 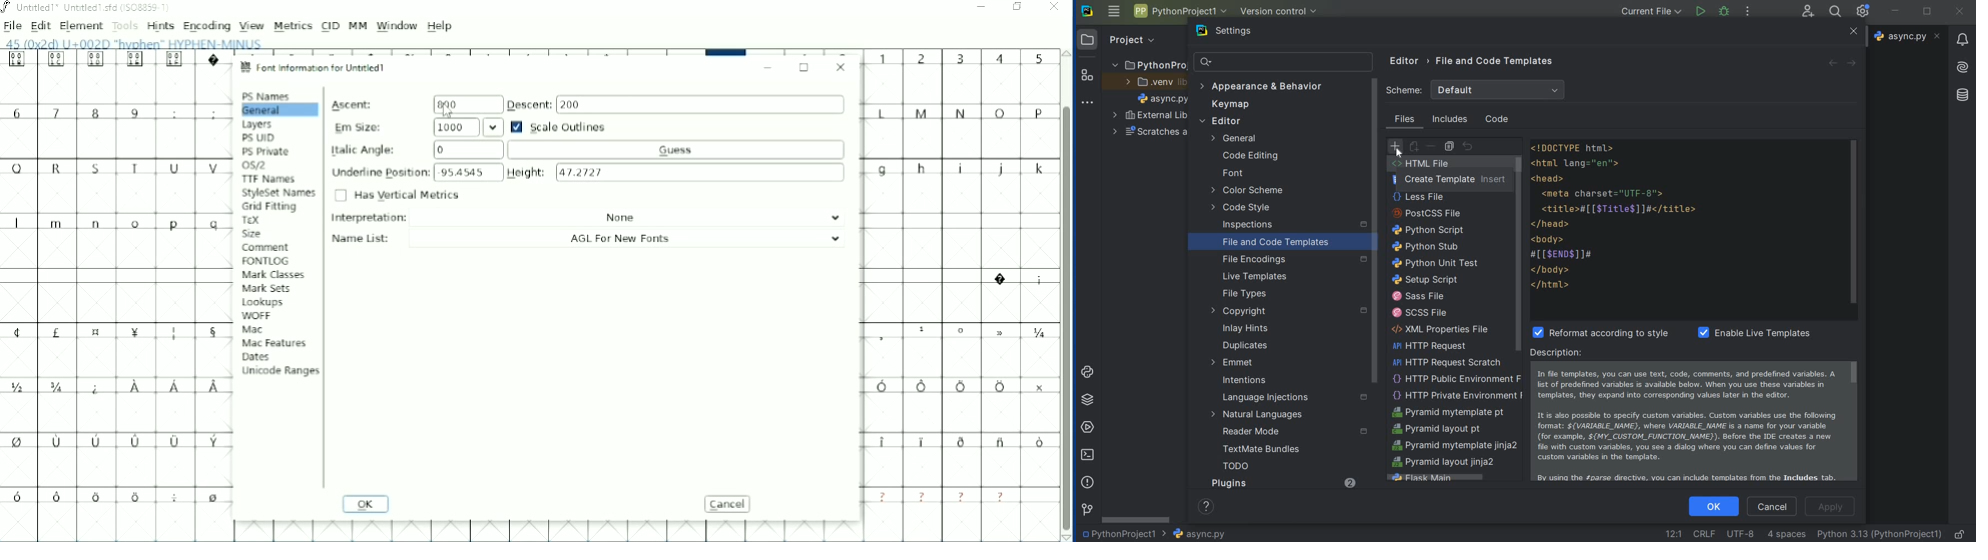 What do you see at coordinates (279, 193) in the screenshot?
I see `StyleSet Names` at bounding box center [279, 193].